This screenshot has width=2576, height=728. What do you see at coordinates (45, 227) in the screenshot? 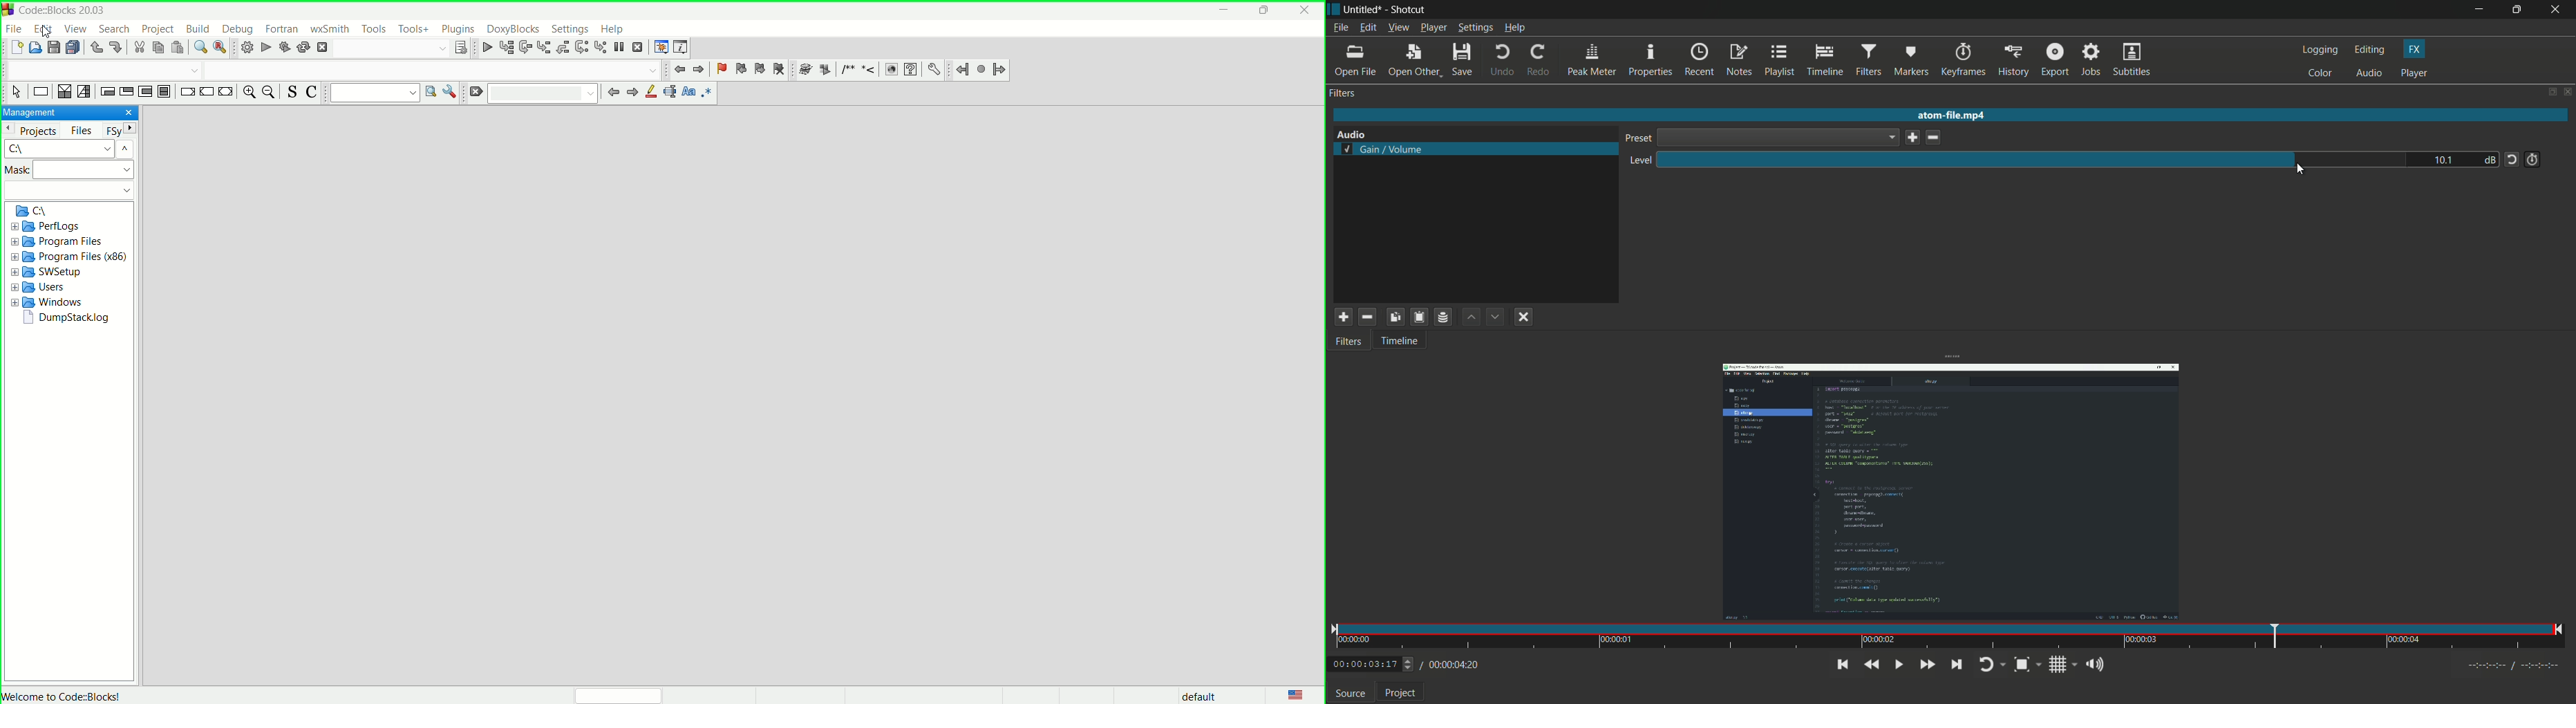
I see `perflogs` at bounding box center [45, 227].